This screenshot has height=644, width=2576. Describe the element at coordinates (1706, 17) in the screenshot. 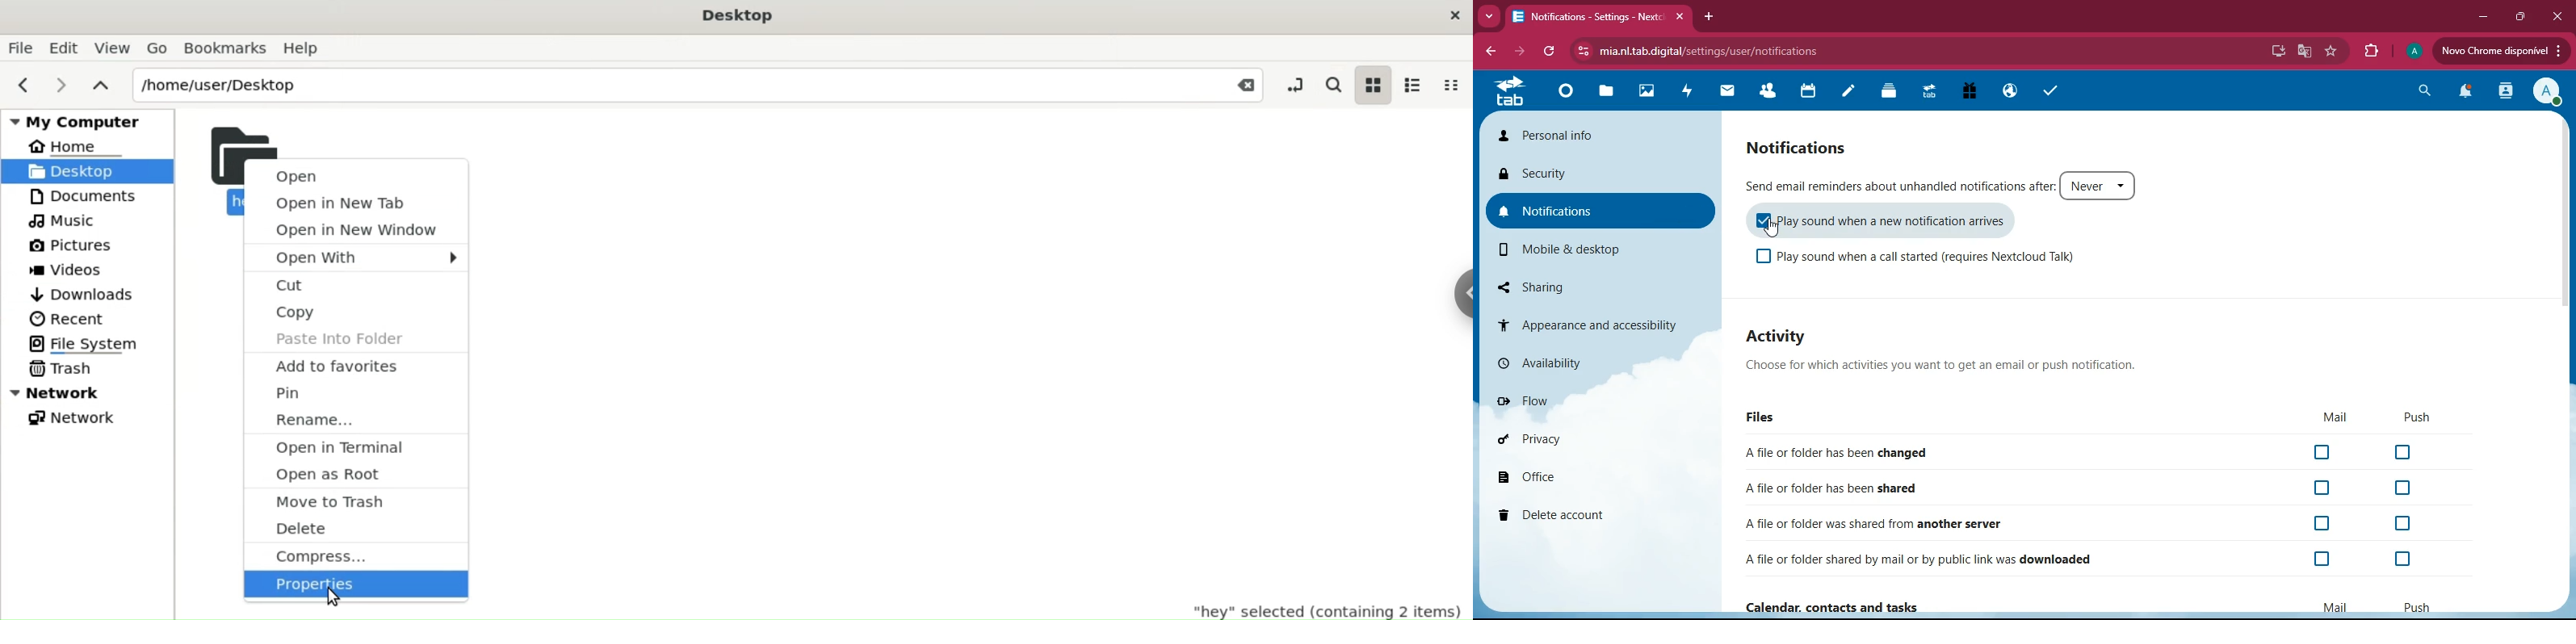

I see `add tab` at that location.